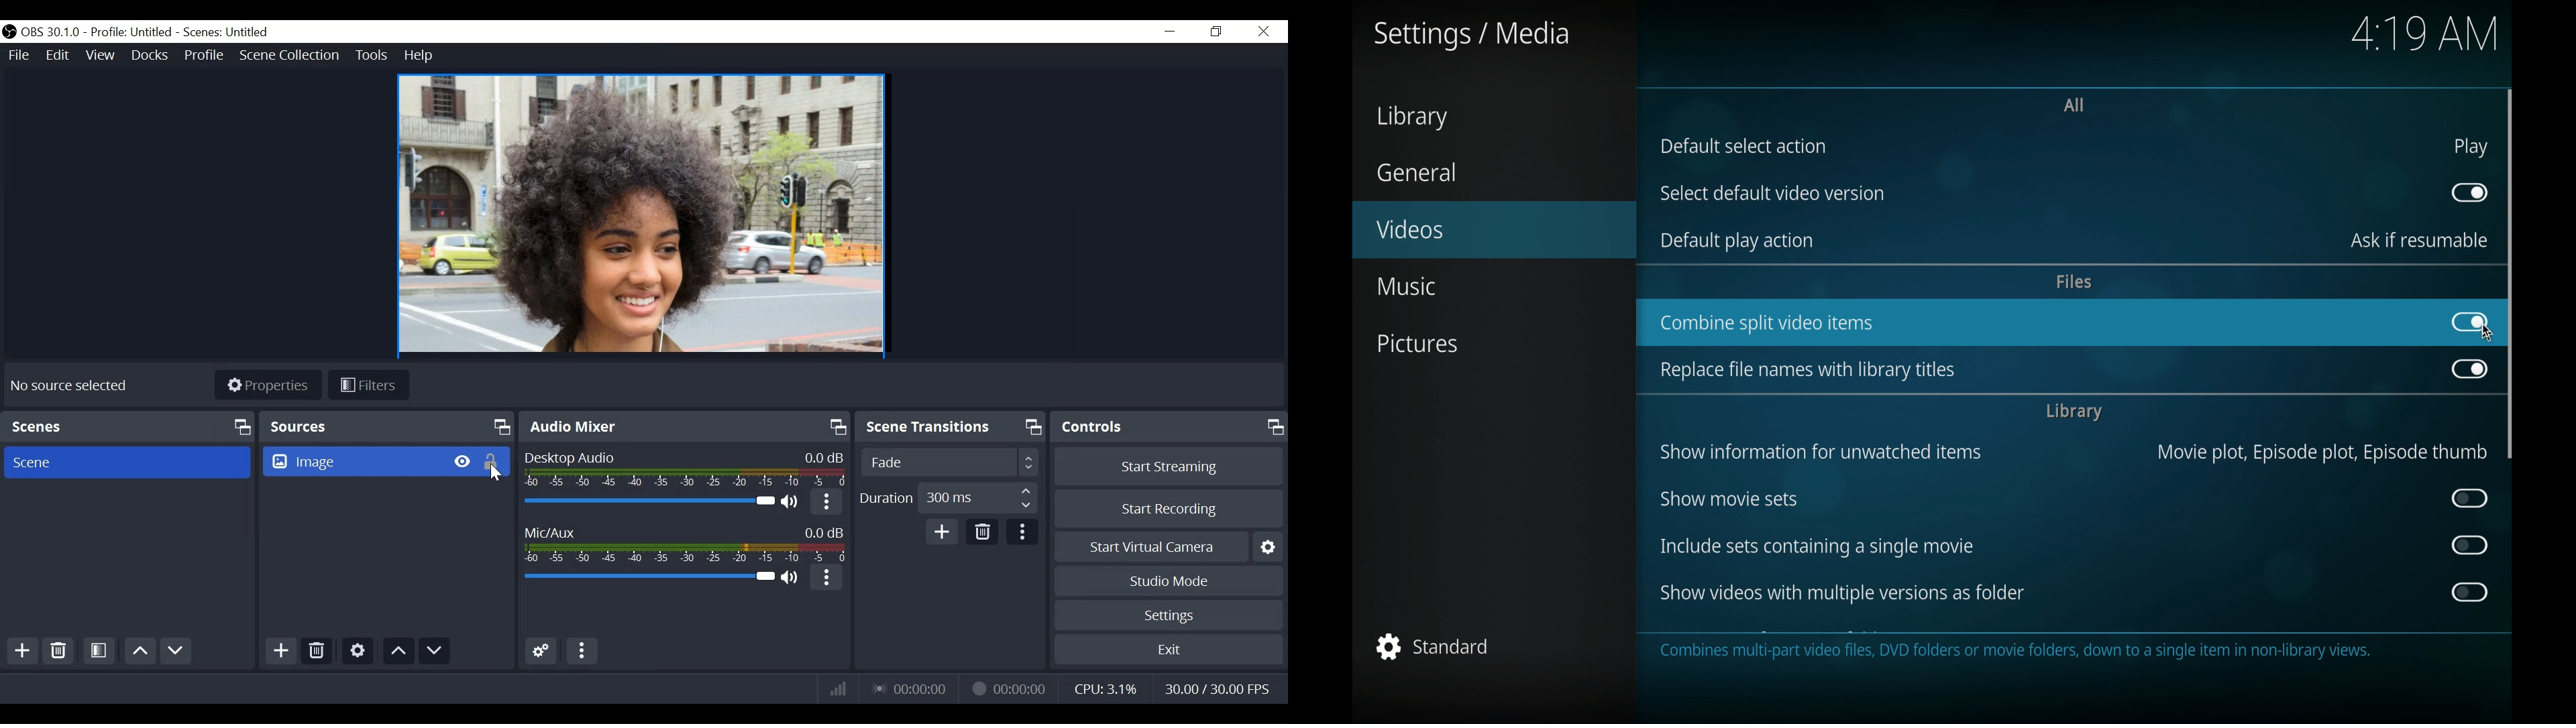 The image size is (2576, 728). Describe the element at coordinates (127, 462) in the screenshot. I see `Scene` at that location.